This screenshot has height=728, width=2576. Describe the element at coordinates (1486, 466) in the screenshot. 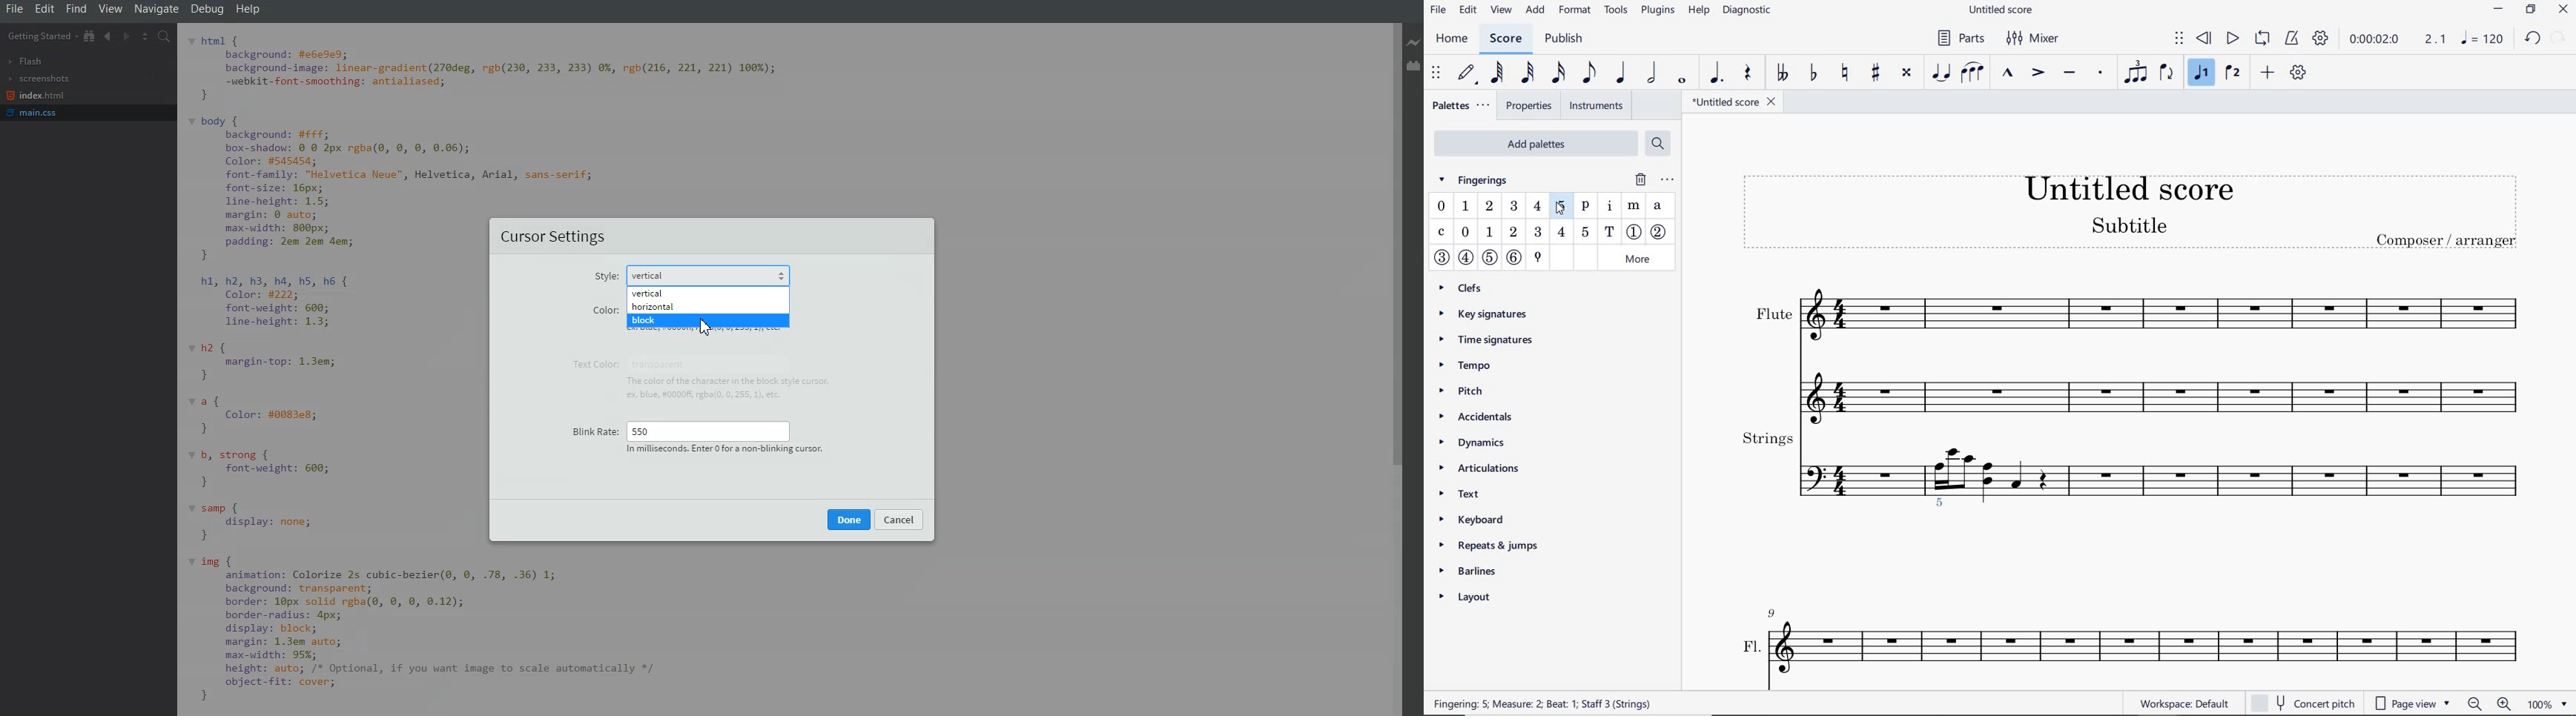

I see `articulations` at that location.